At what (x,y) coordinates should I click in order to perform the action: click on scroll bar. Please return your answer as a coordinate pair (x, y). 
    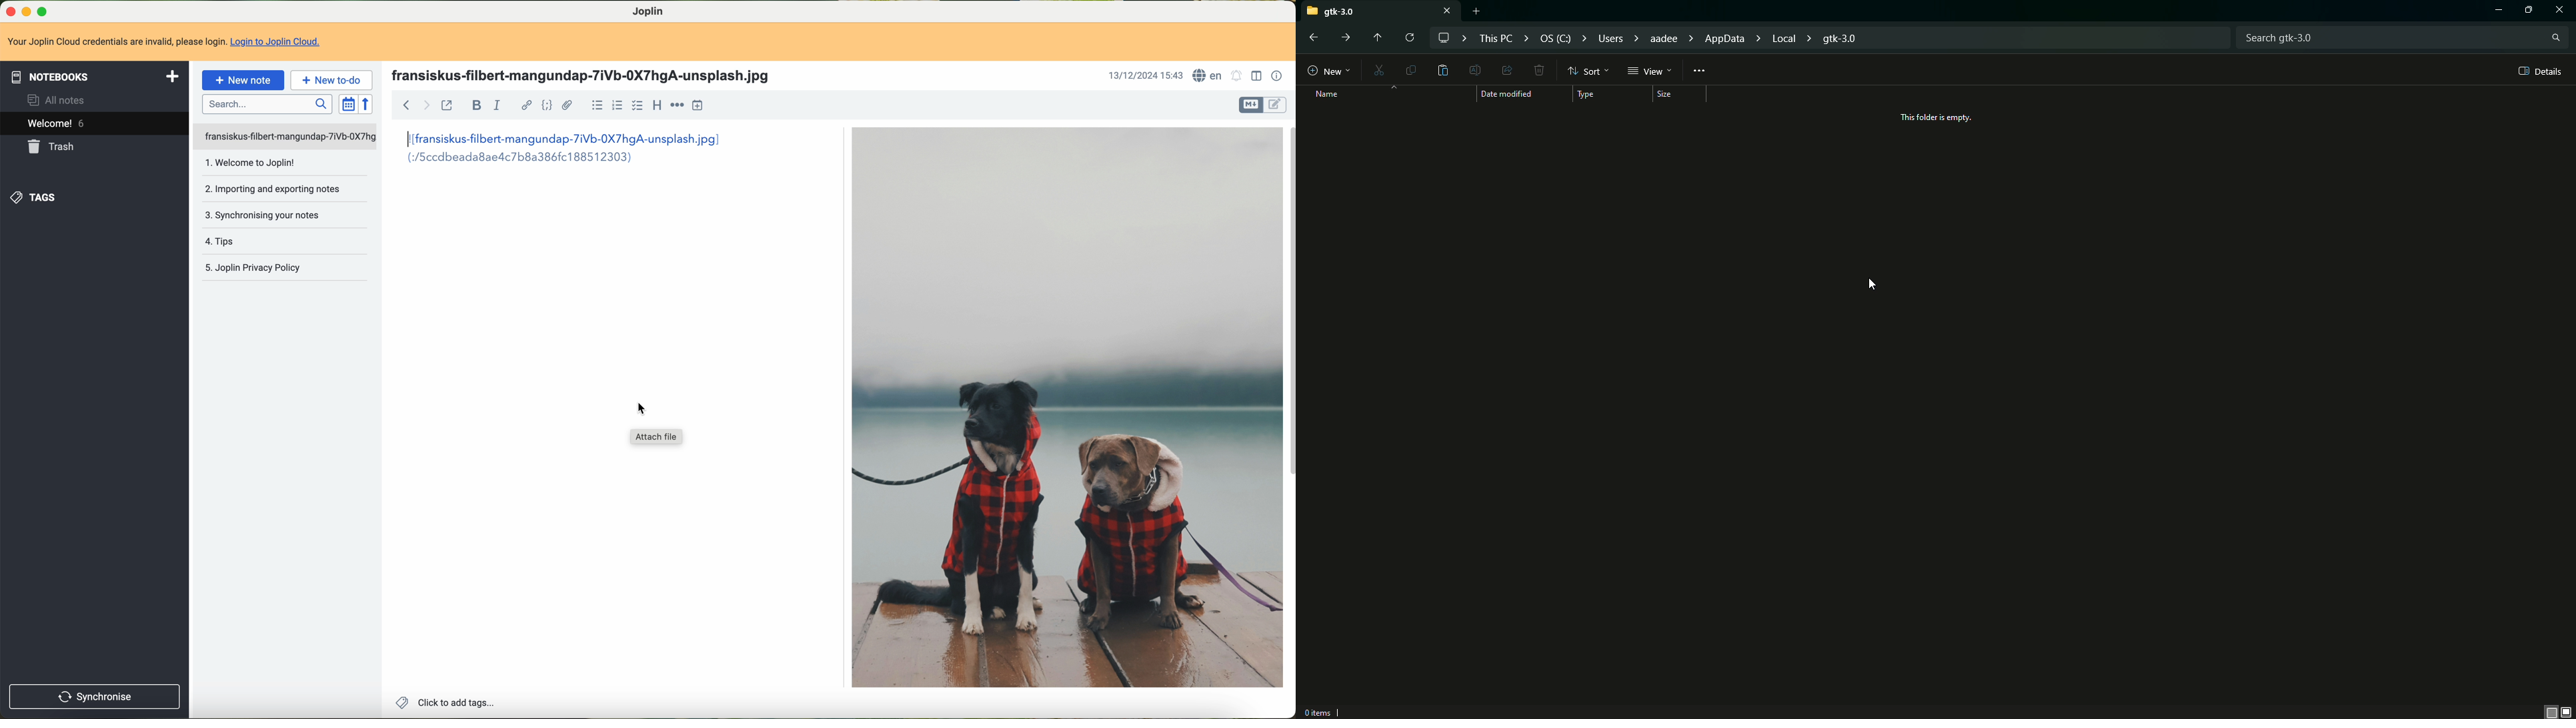
    Looking at the image, I should click on (1288, 299).